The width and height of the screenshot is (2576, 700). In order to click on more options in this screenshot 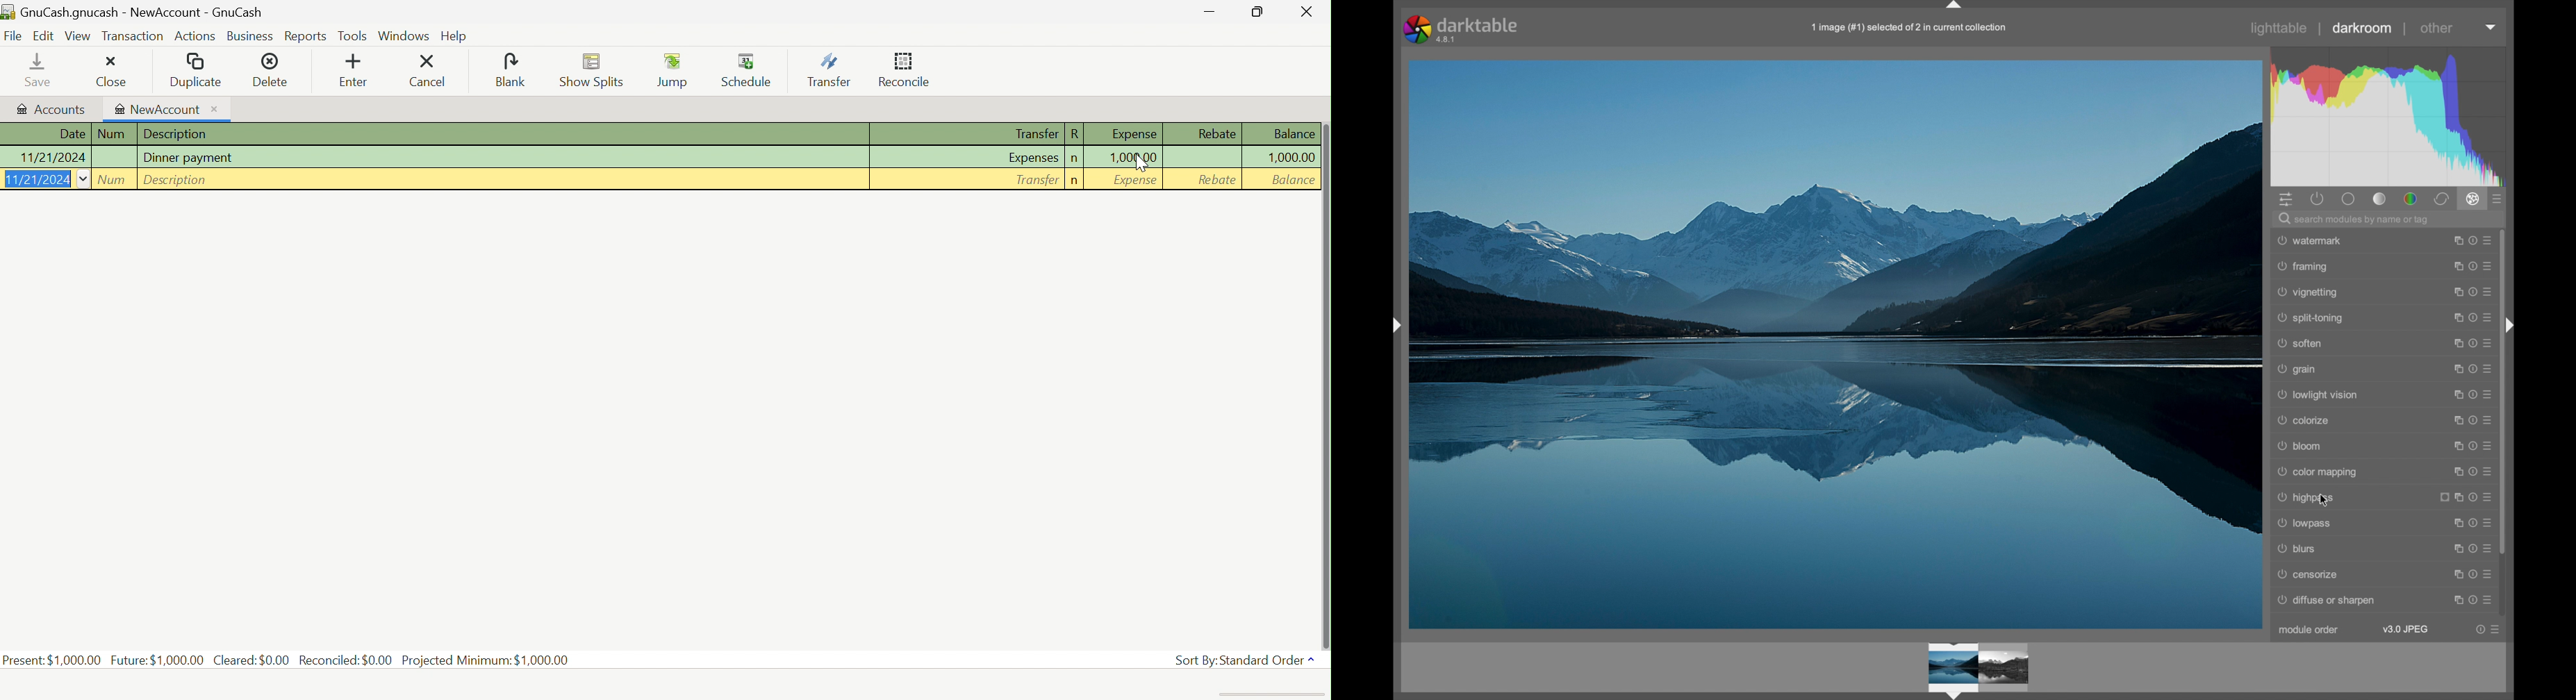, I will do `click(2472, 317)`.